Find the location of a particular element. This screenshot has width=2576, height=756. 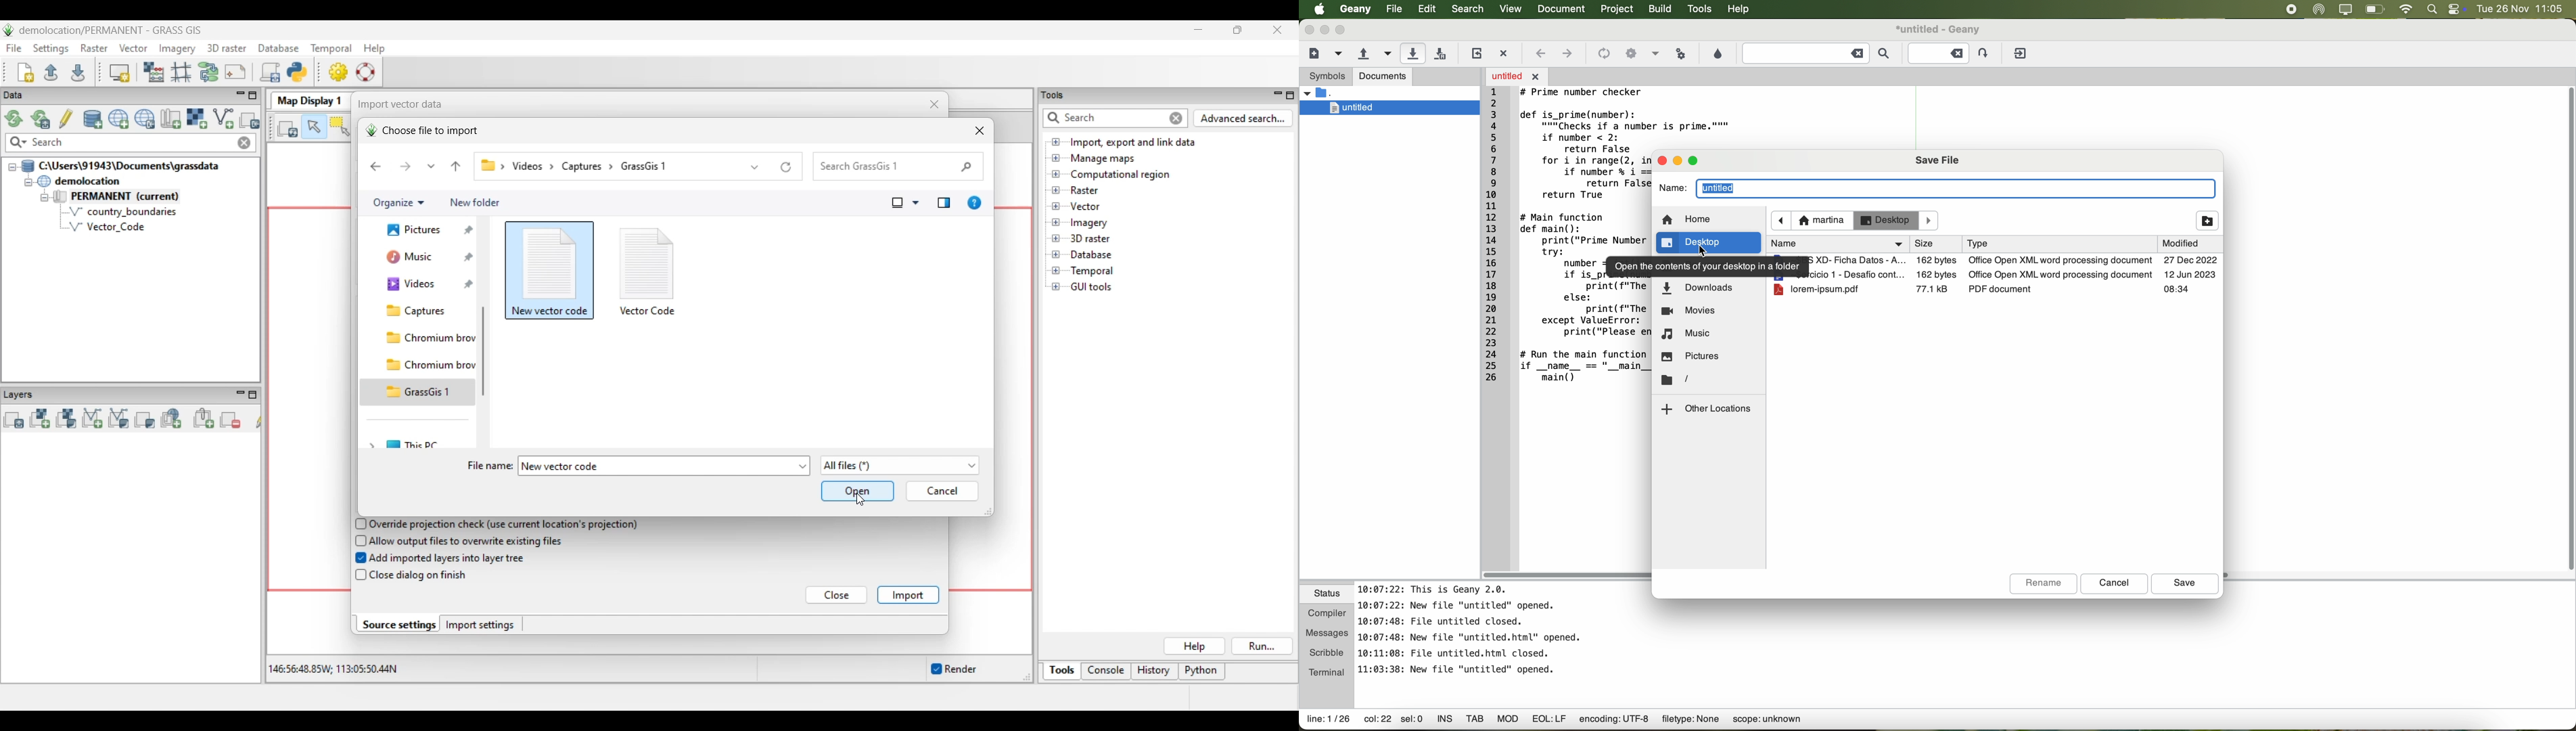

spotlight search is located at coordinates (2432, 10).